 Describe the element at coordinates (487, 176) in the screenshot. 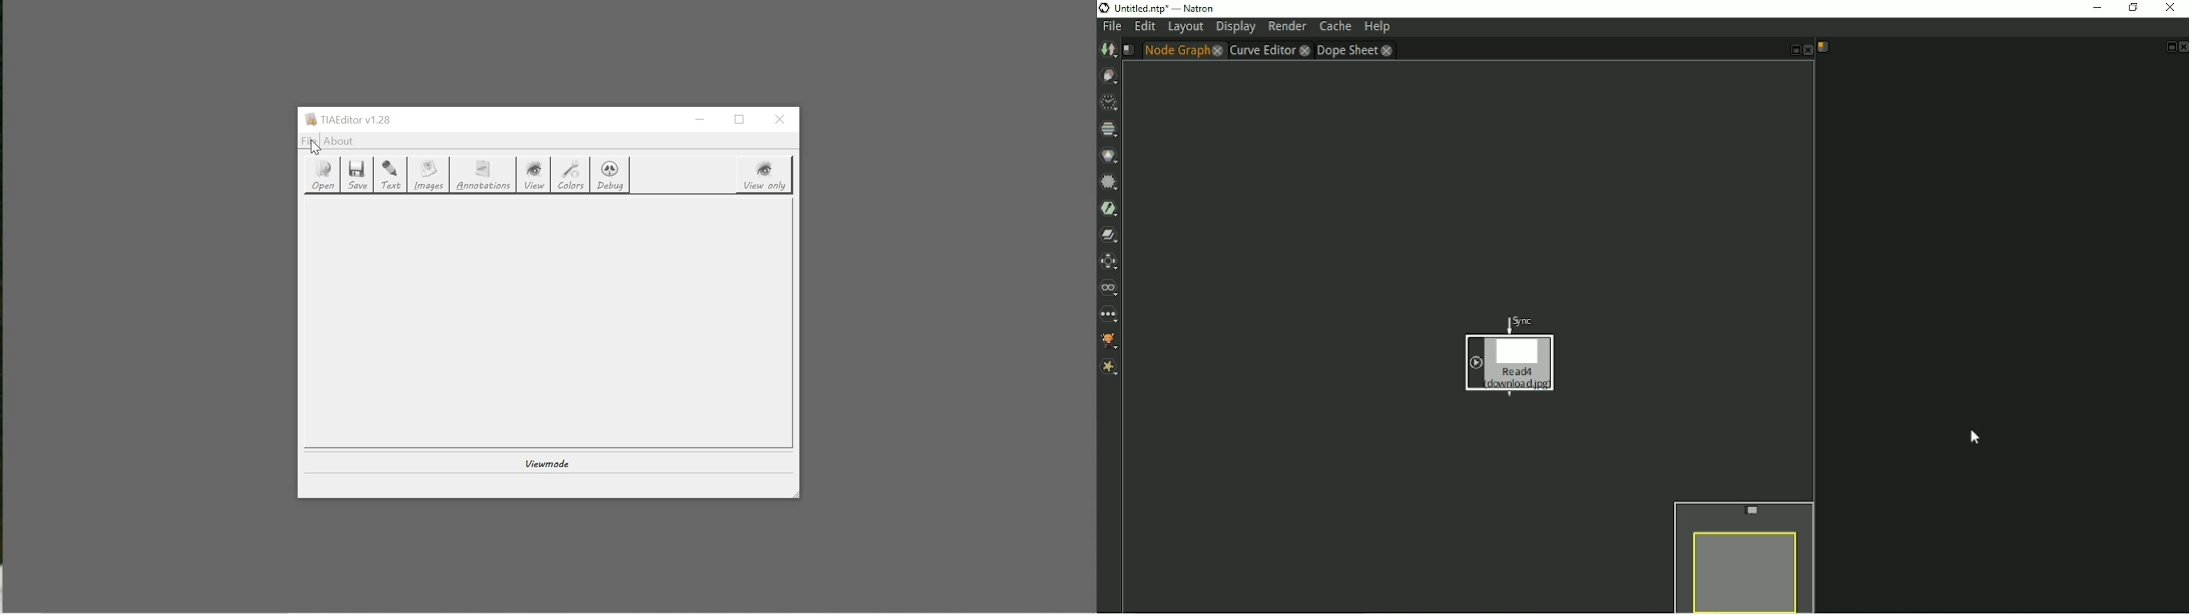

I see `annotations` at that location.